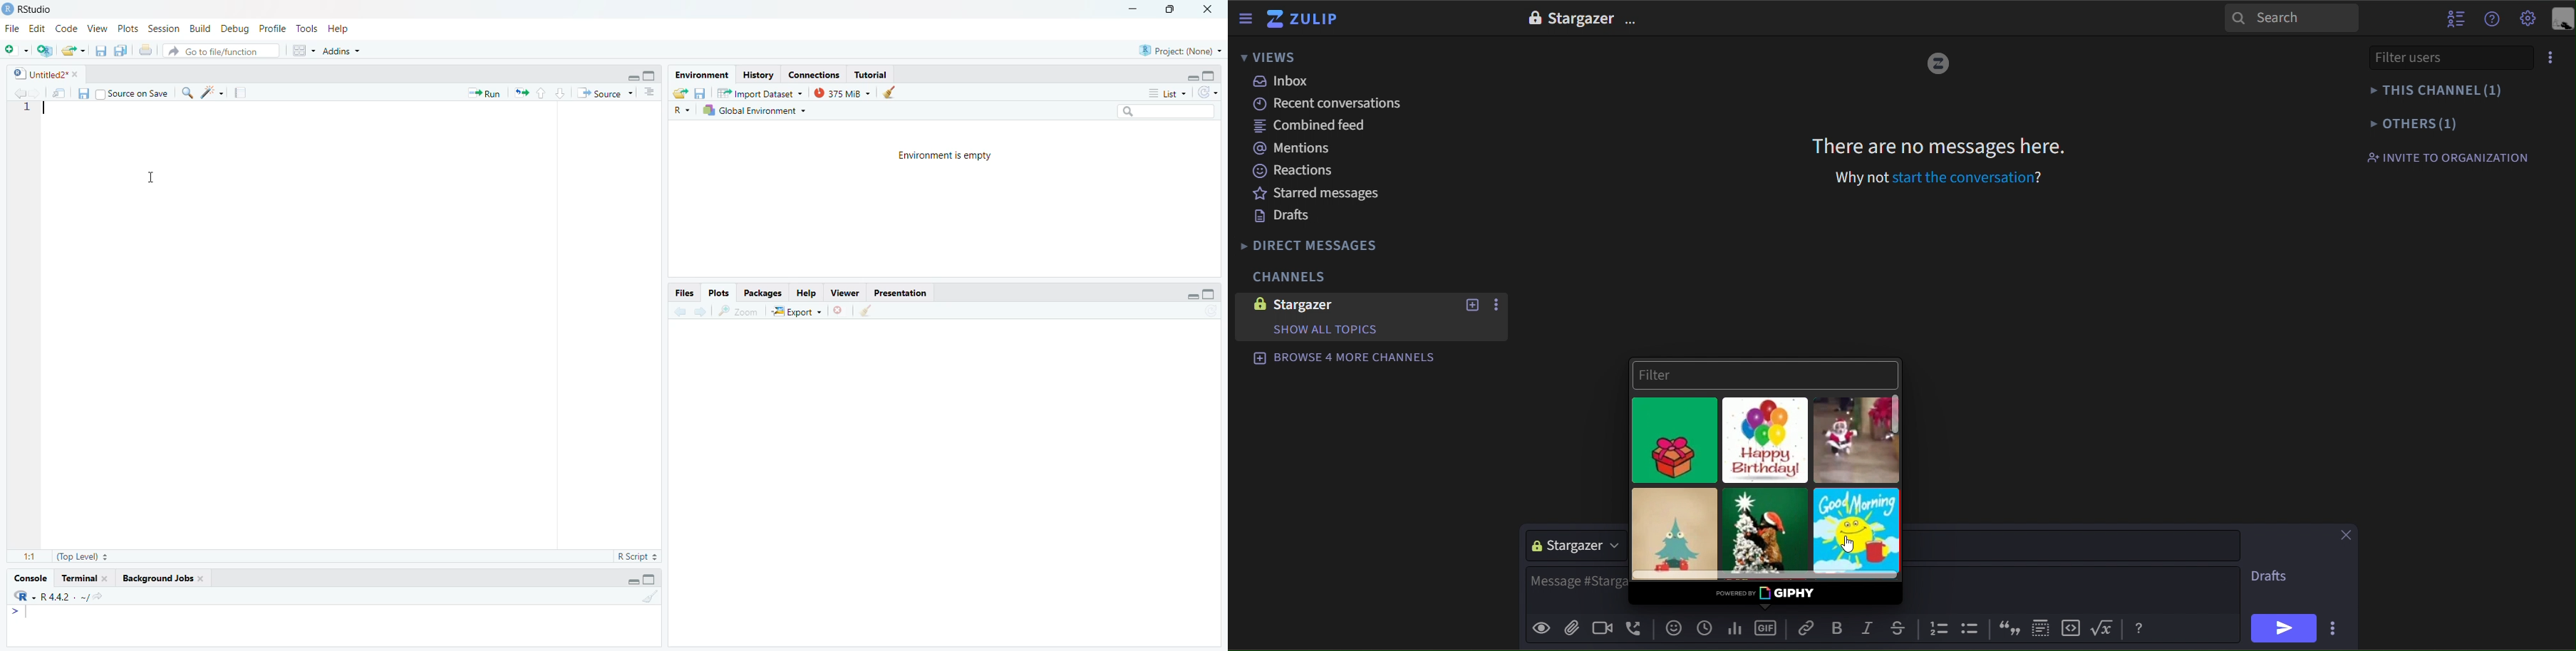 The image size is (2576, 672). I want to click on 1h Global Environment +, so click(754, 112).